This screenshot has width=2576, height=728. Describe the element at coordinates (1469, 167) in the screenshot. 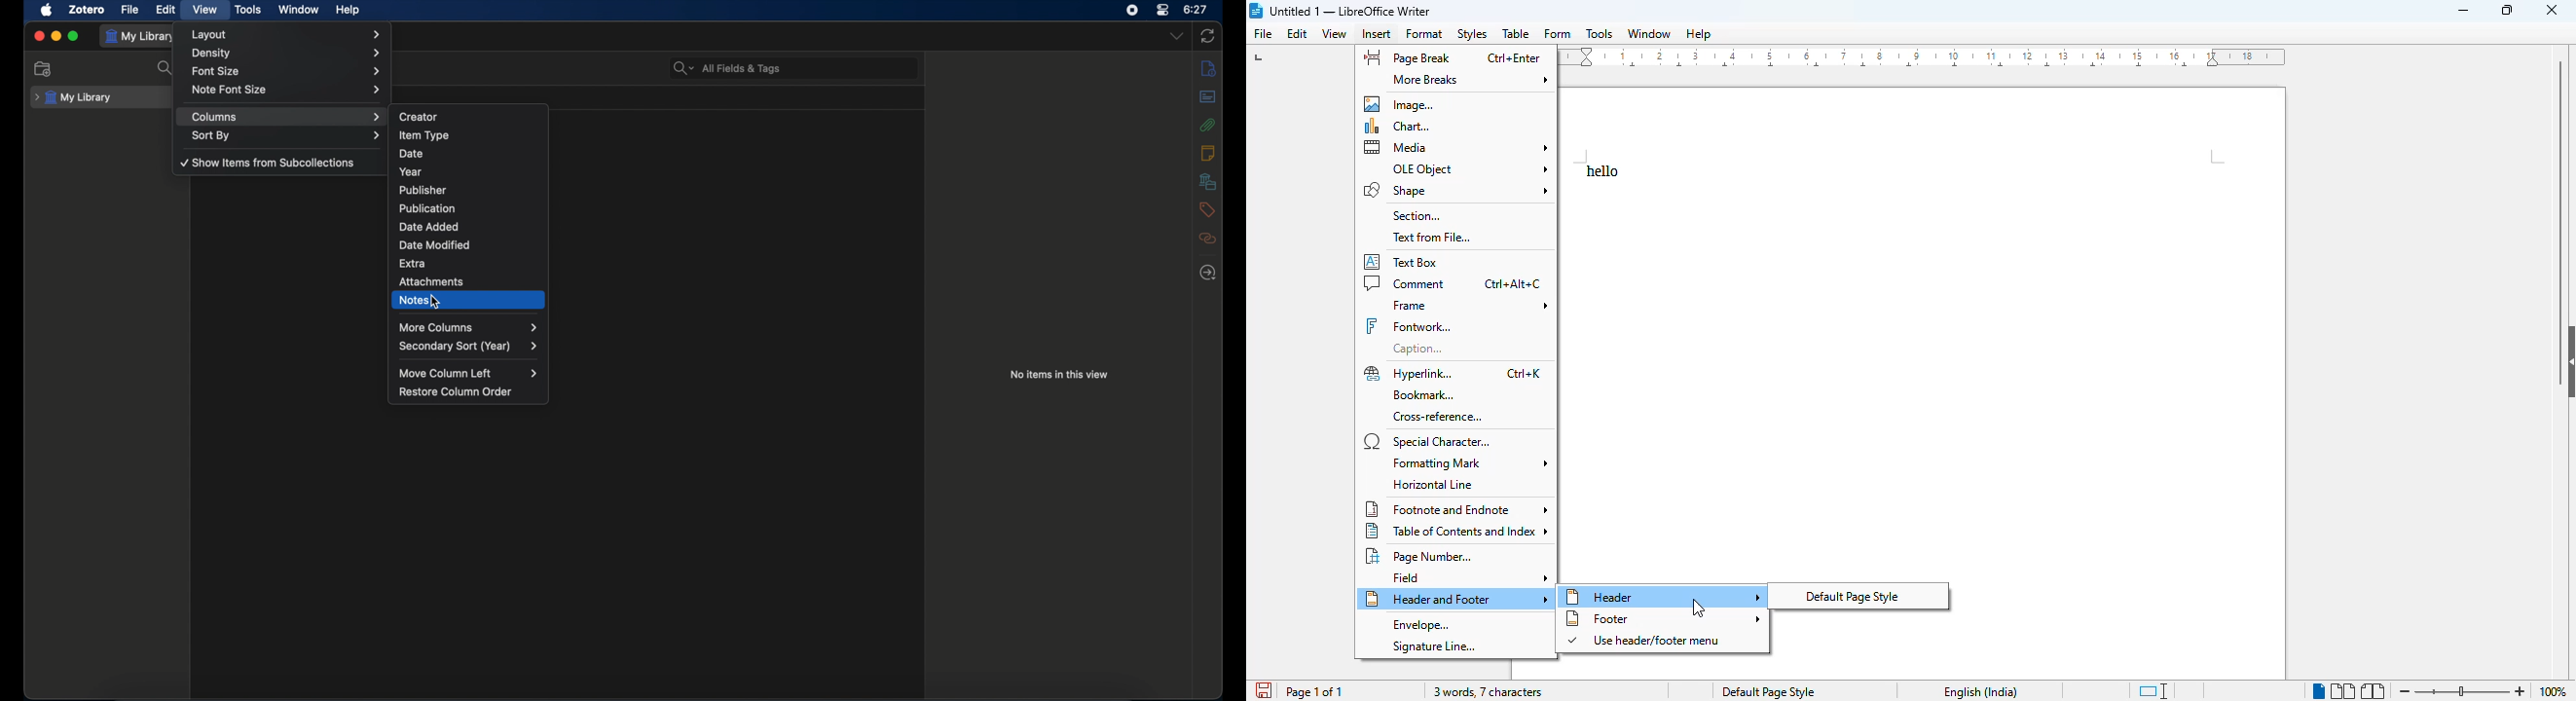

I see `OLE object` at that location.